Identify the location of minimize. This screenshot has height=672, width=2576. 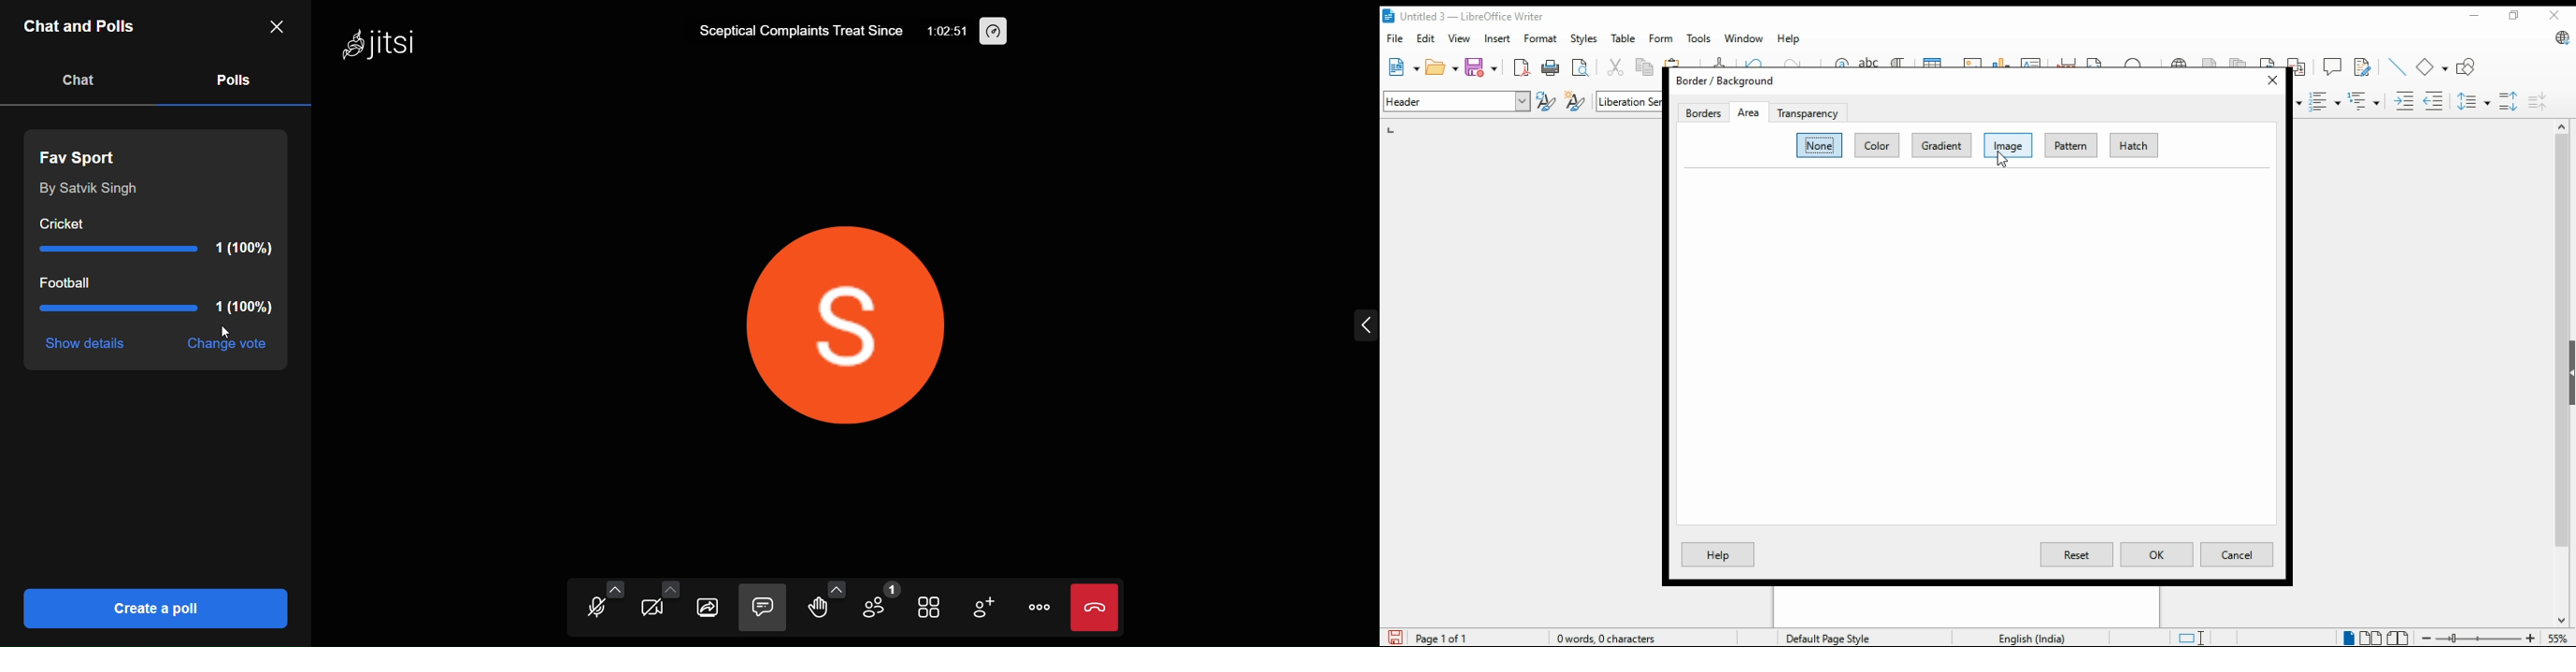
(2472, 14).